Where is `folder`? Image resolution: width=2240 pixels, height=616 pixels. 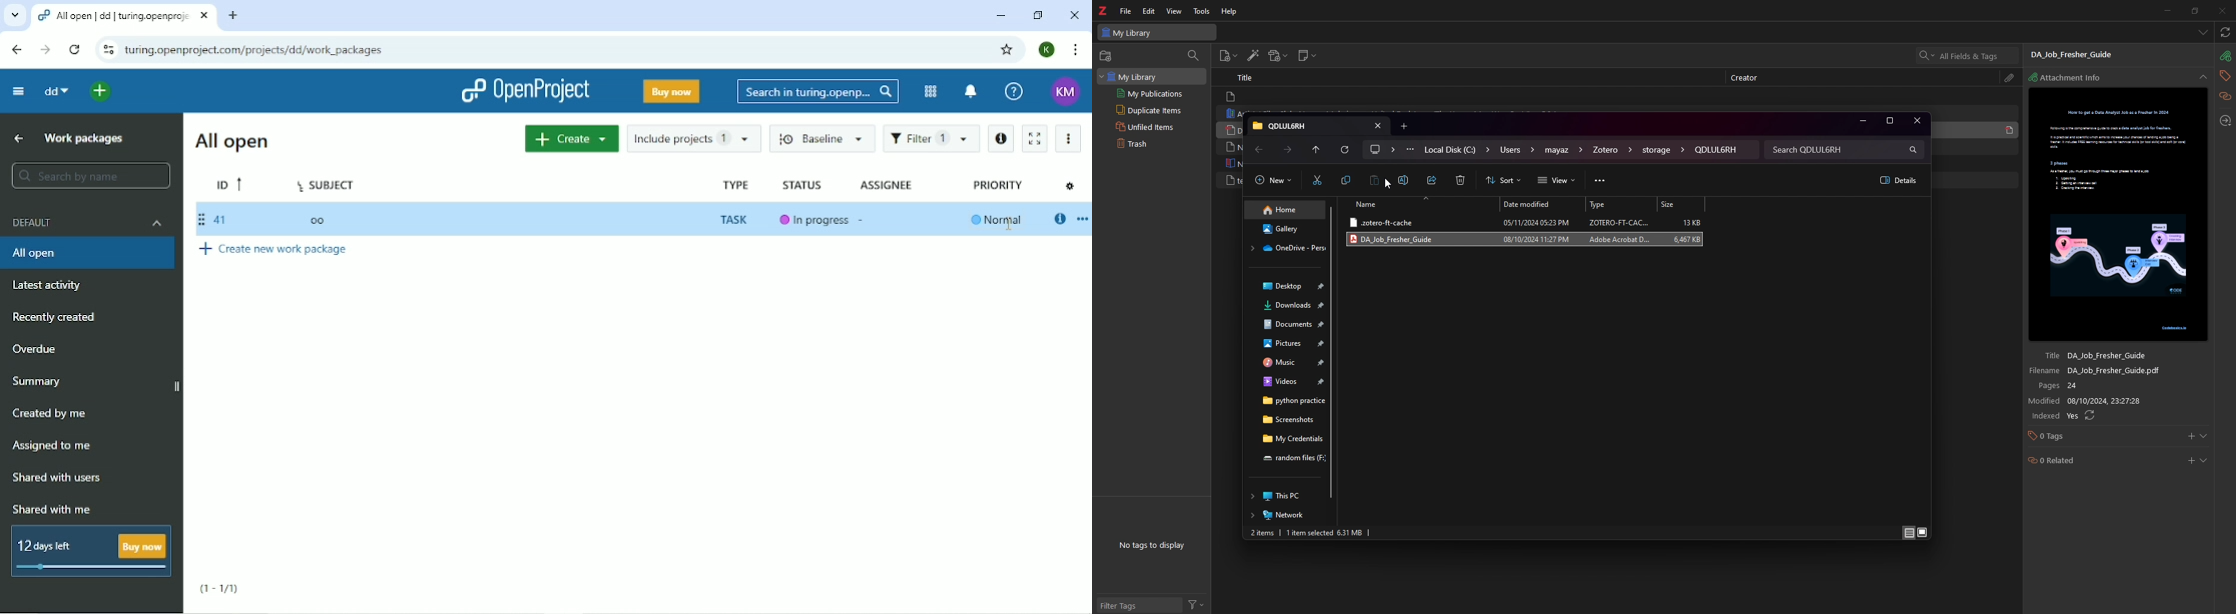 folder is located at coordinates (1286, 249).